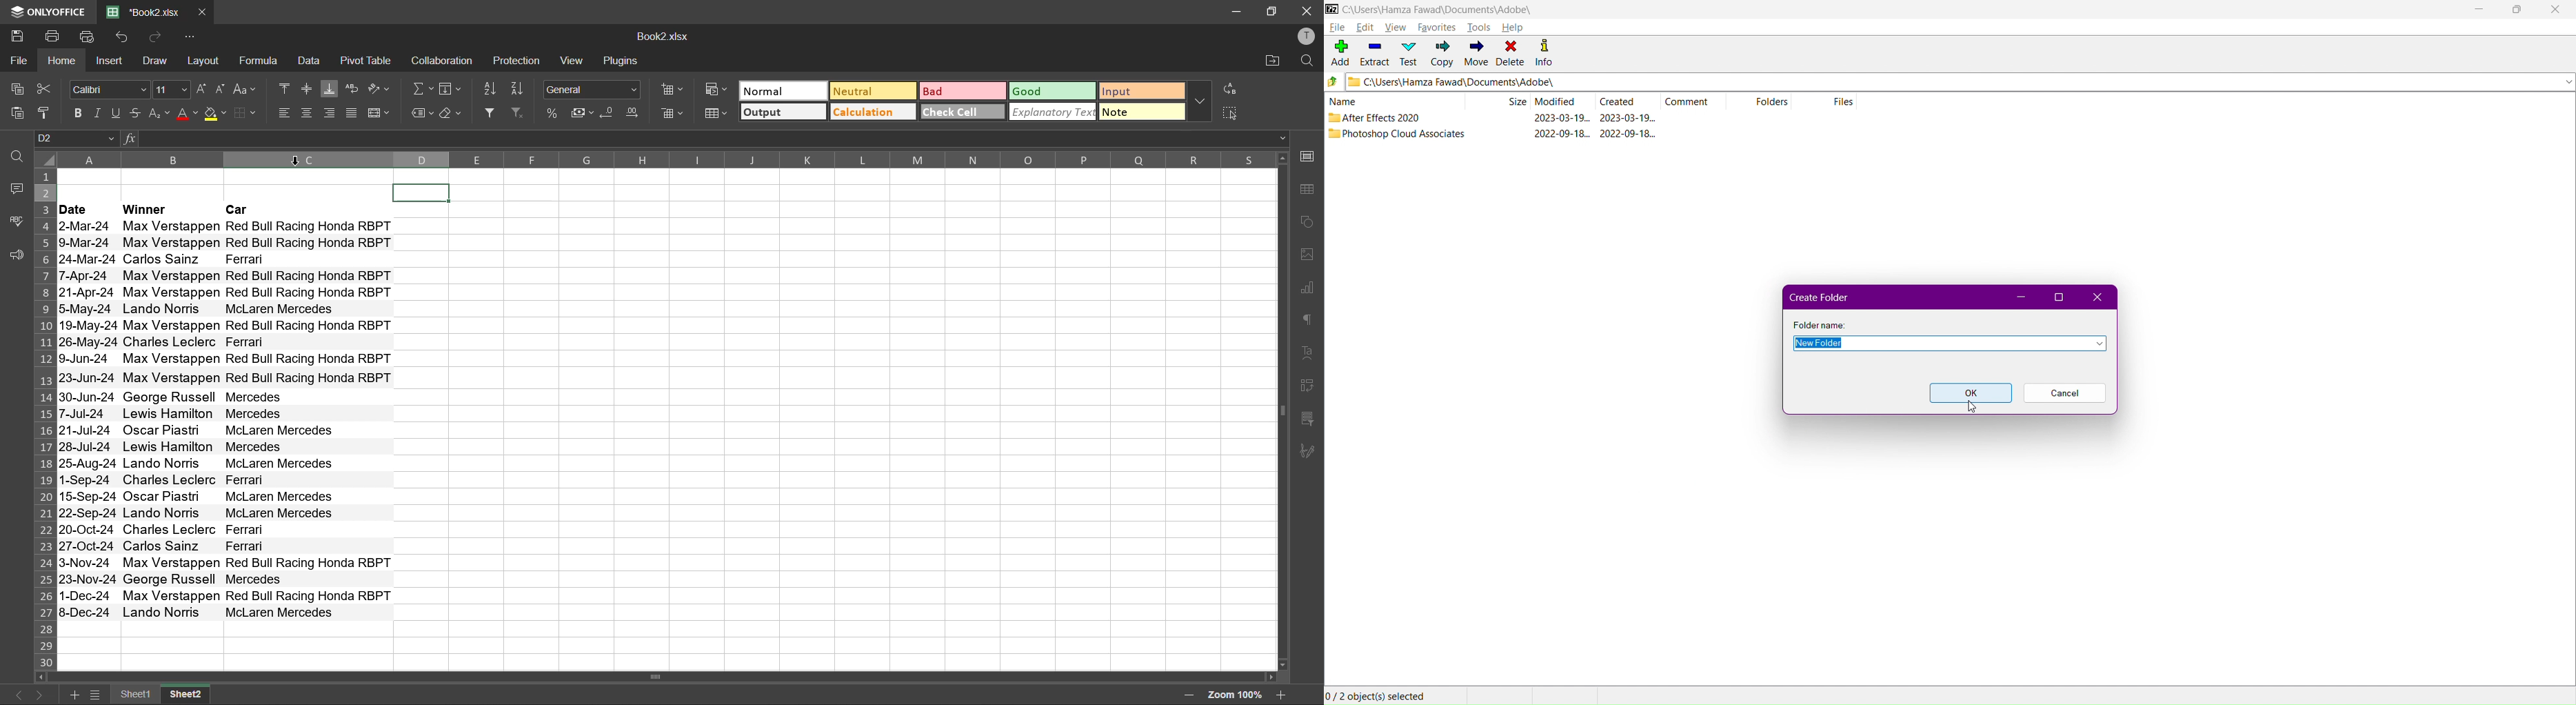 The width and height of the screenshot is (2576, 728). Describe the element at coordinates (1050, 112) in the screenshot. I see `explanatory text` at that location.